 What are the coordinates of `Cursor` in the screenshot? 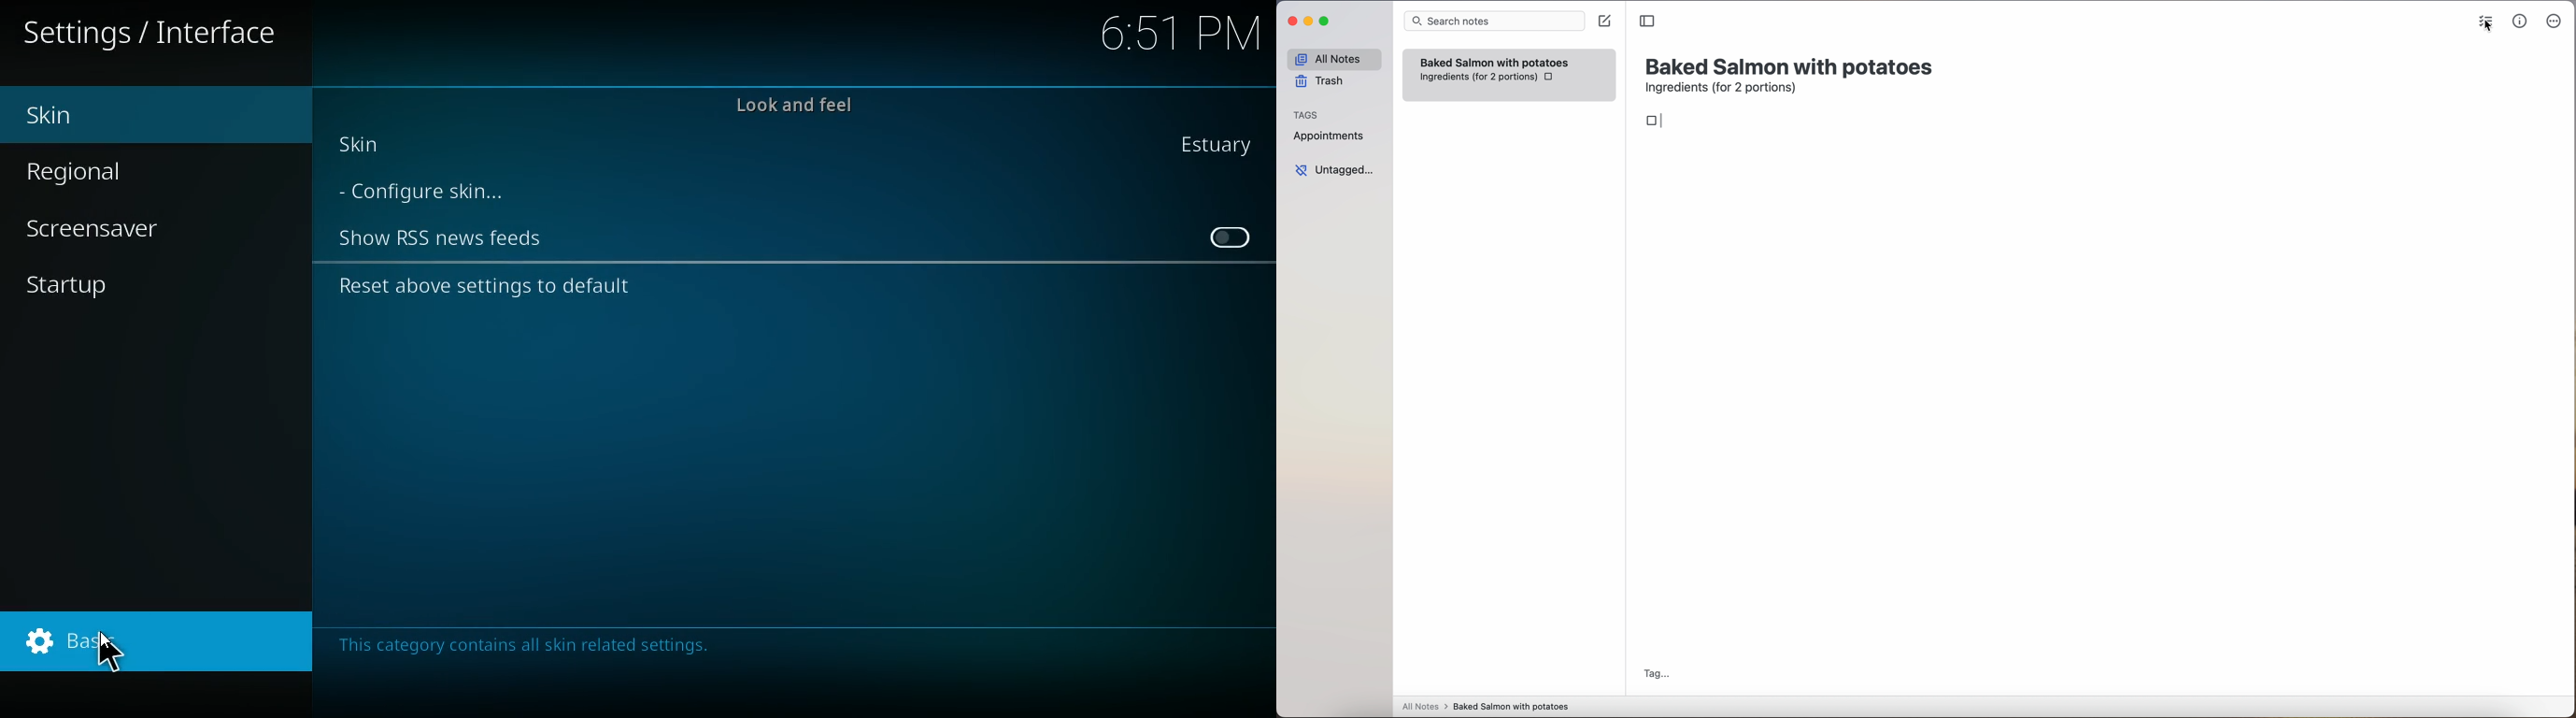 It's located at (107, 651).